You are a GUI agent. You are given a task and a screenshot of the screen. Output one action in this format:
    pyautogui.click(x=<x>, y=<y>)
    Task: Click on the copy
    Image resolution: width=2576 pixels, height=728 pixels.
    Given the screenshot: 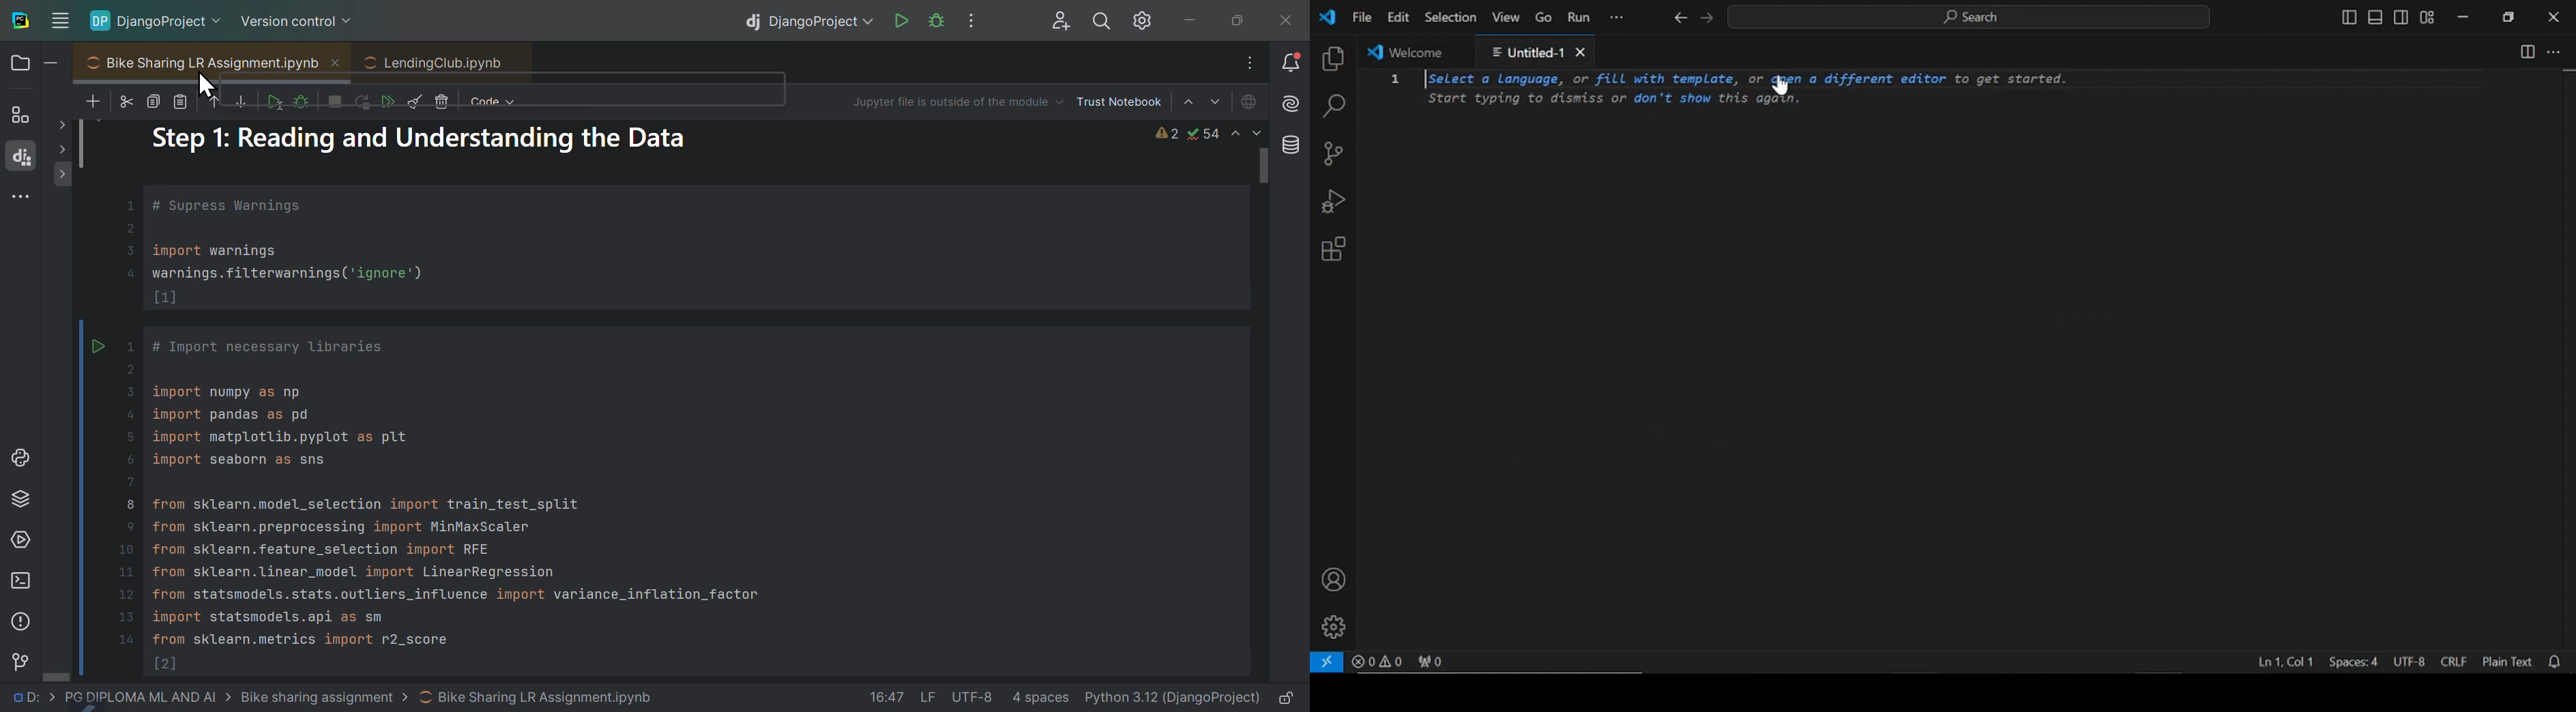 What is the action you would take?
    pyautogui.click(x=153, y=101)
    